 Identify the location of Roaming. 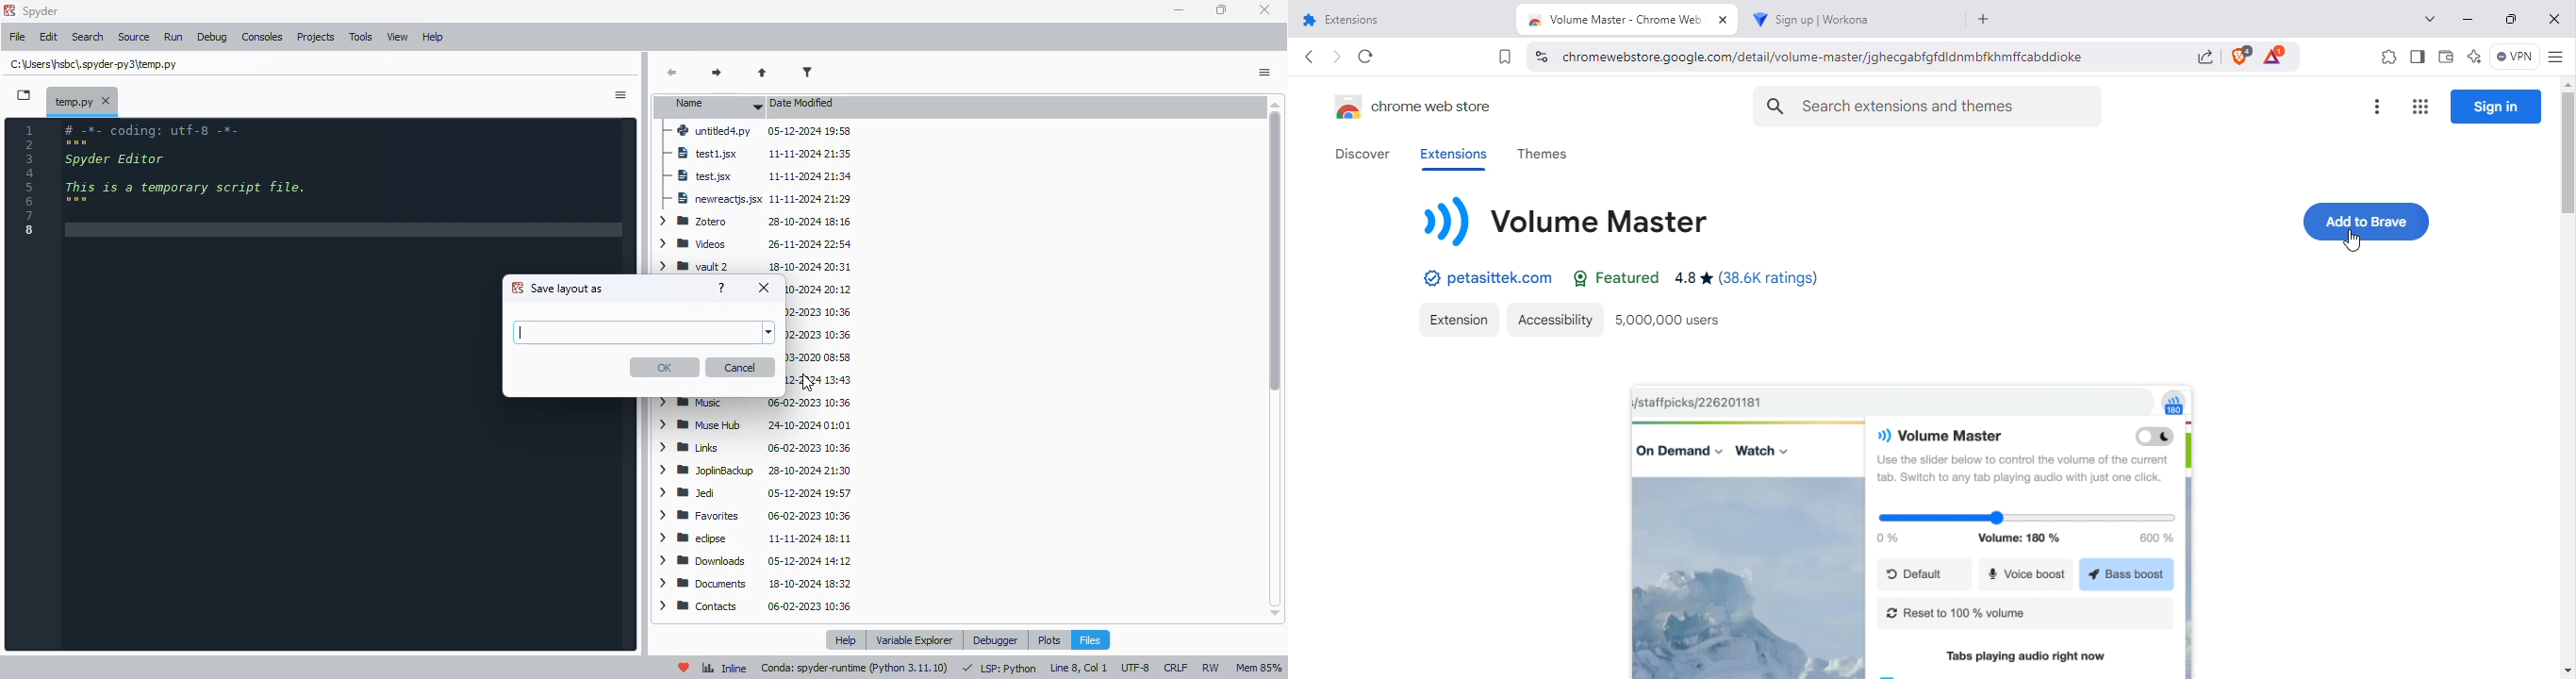
(820, 358).